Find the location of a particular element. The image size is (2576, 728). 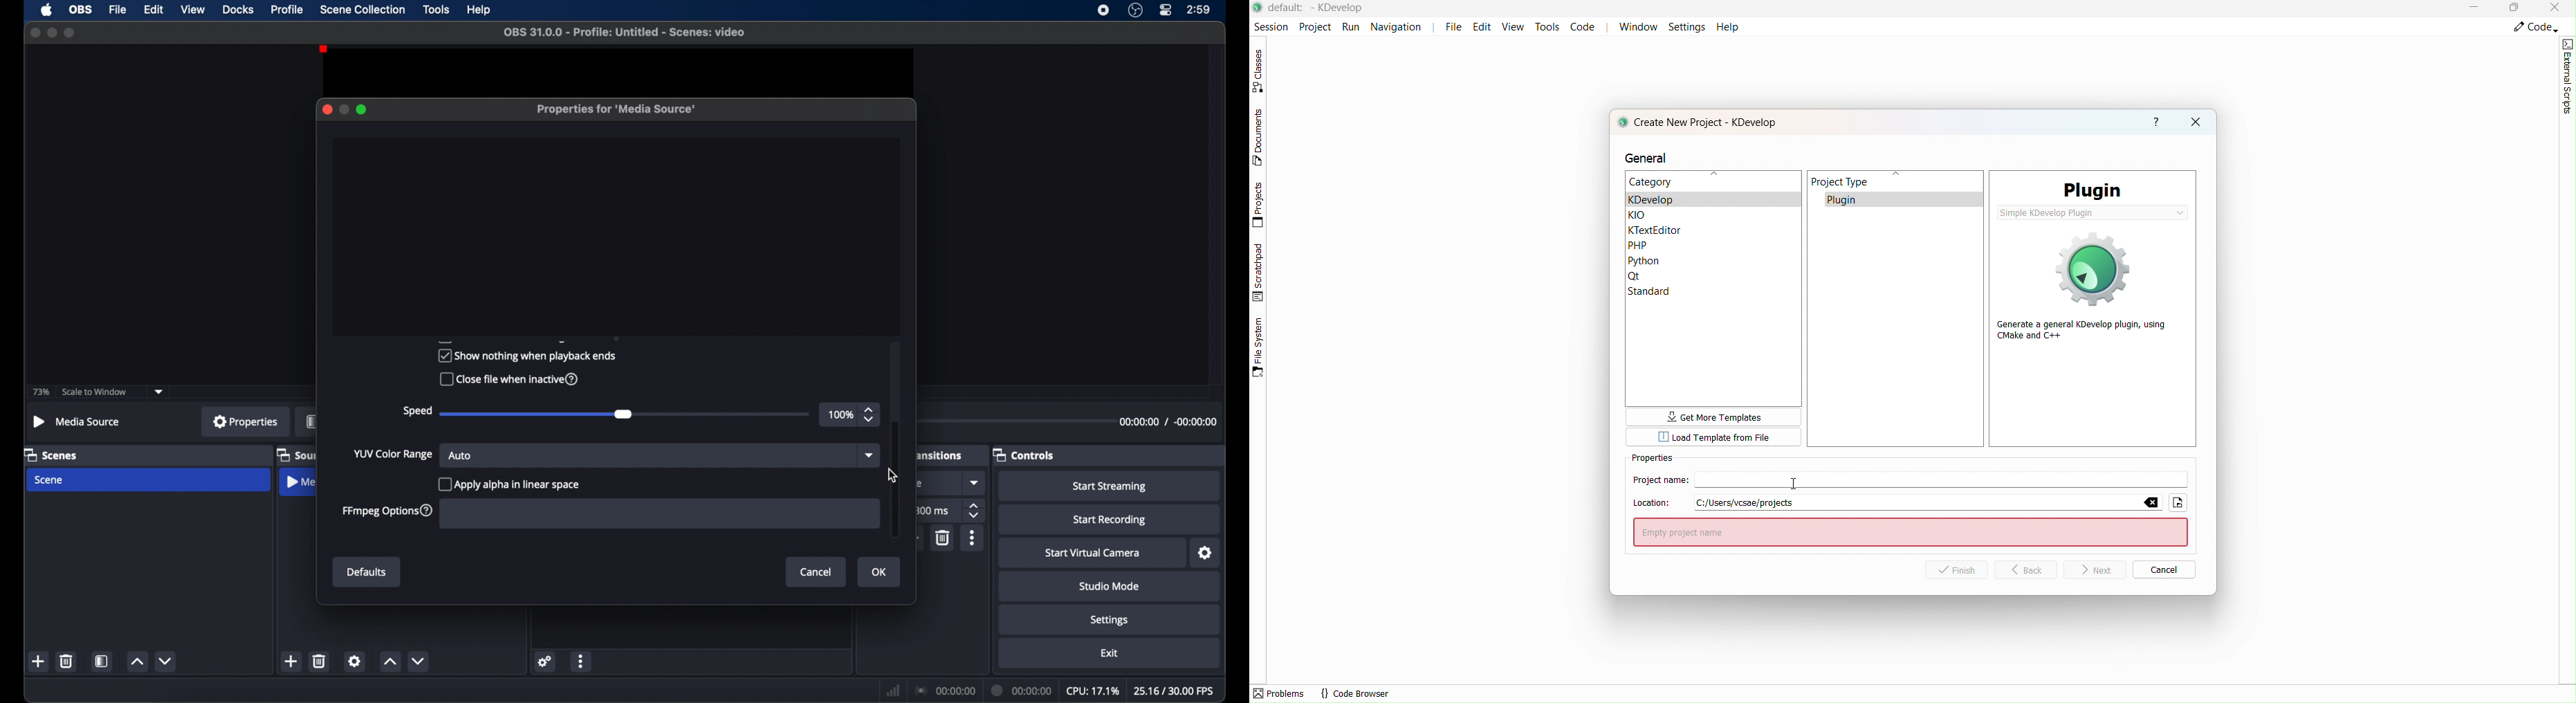

scenes is located at coordinates (51, 454).